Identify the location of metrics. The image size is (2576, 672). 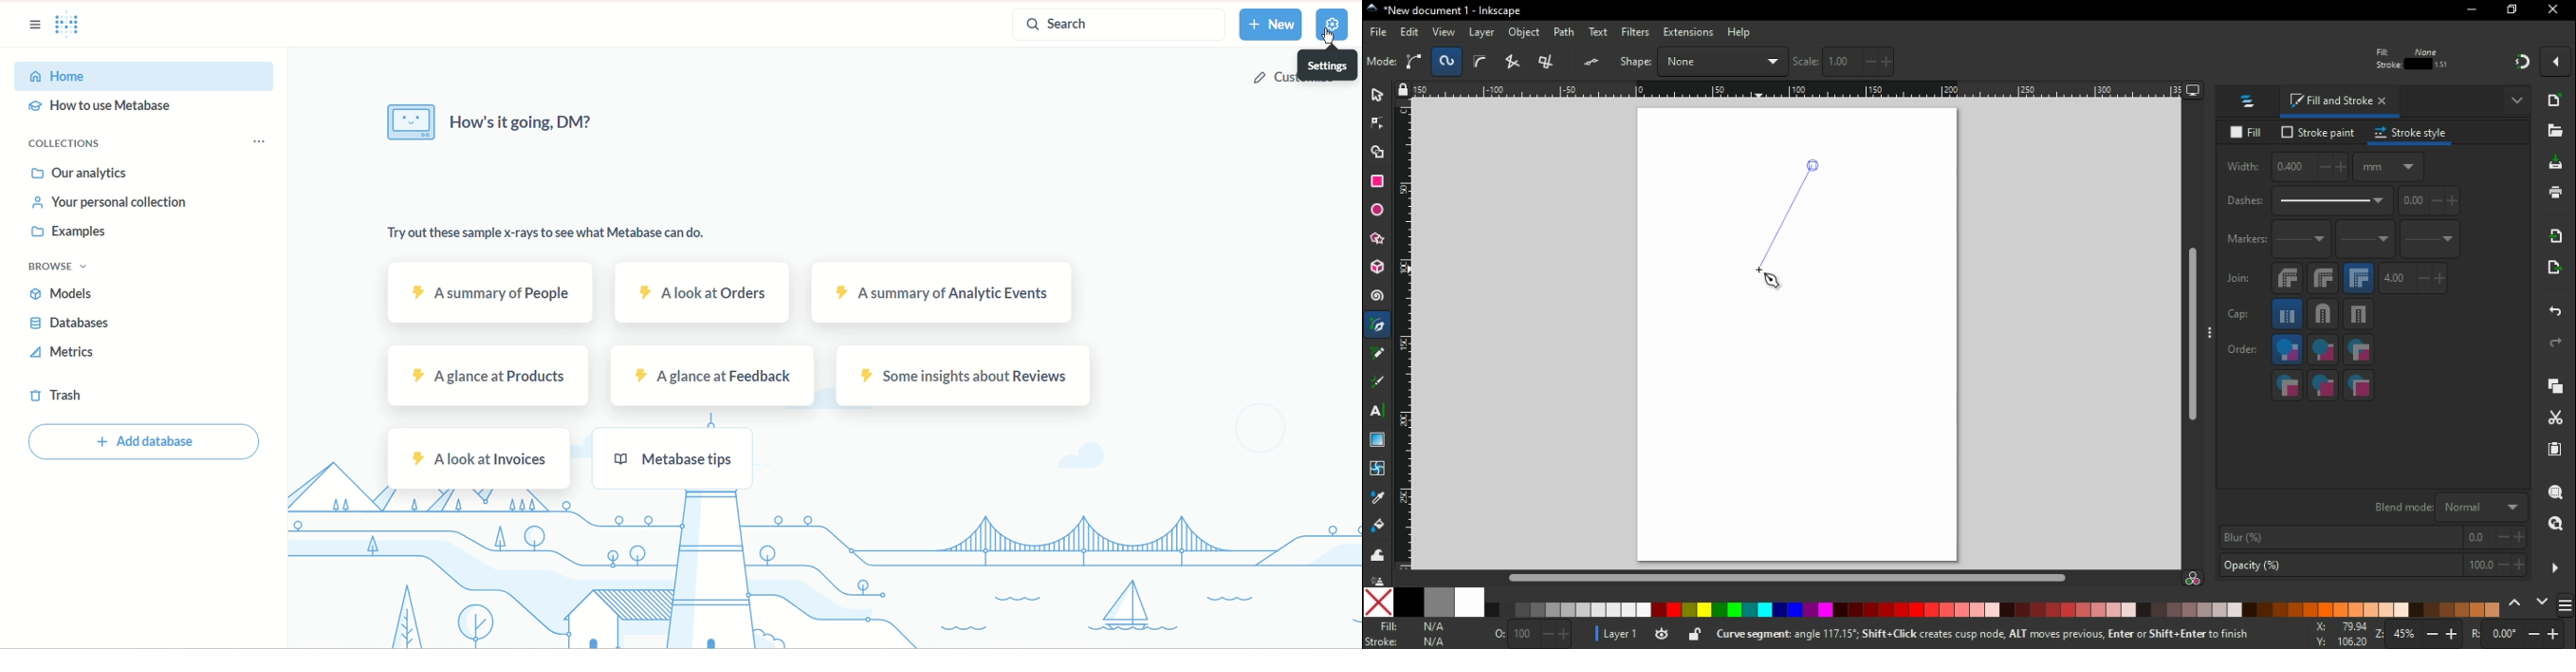
(67, 354).